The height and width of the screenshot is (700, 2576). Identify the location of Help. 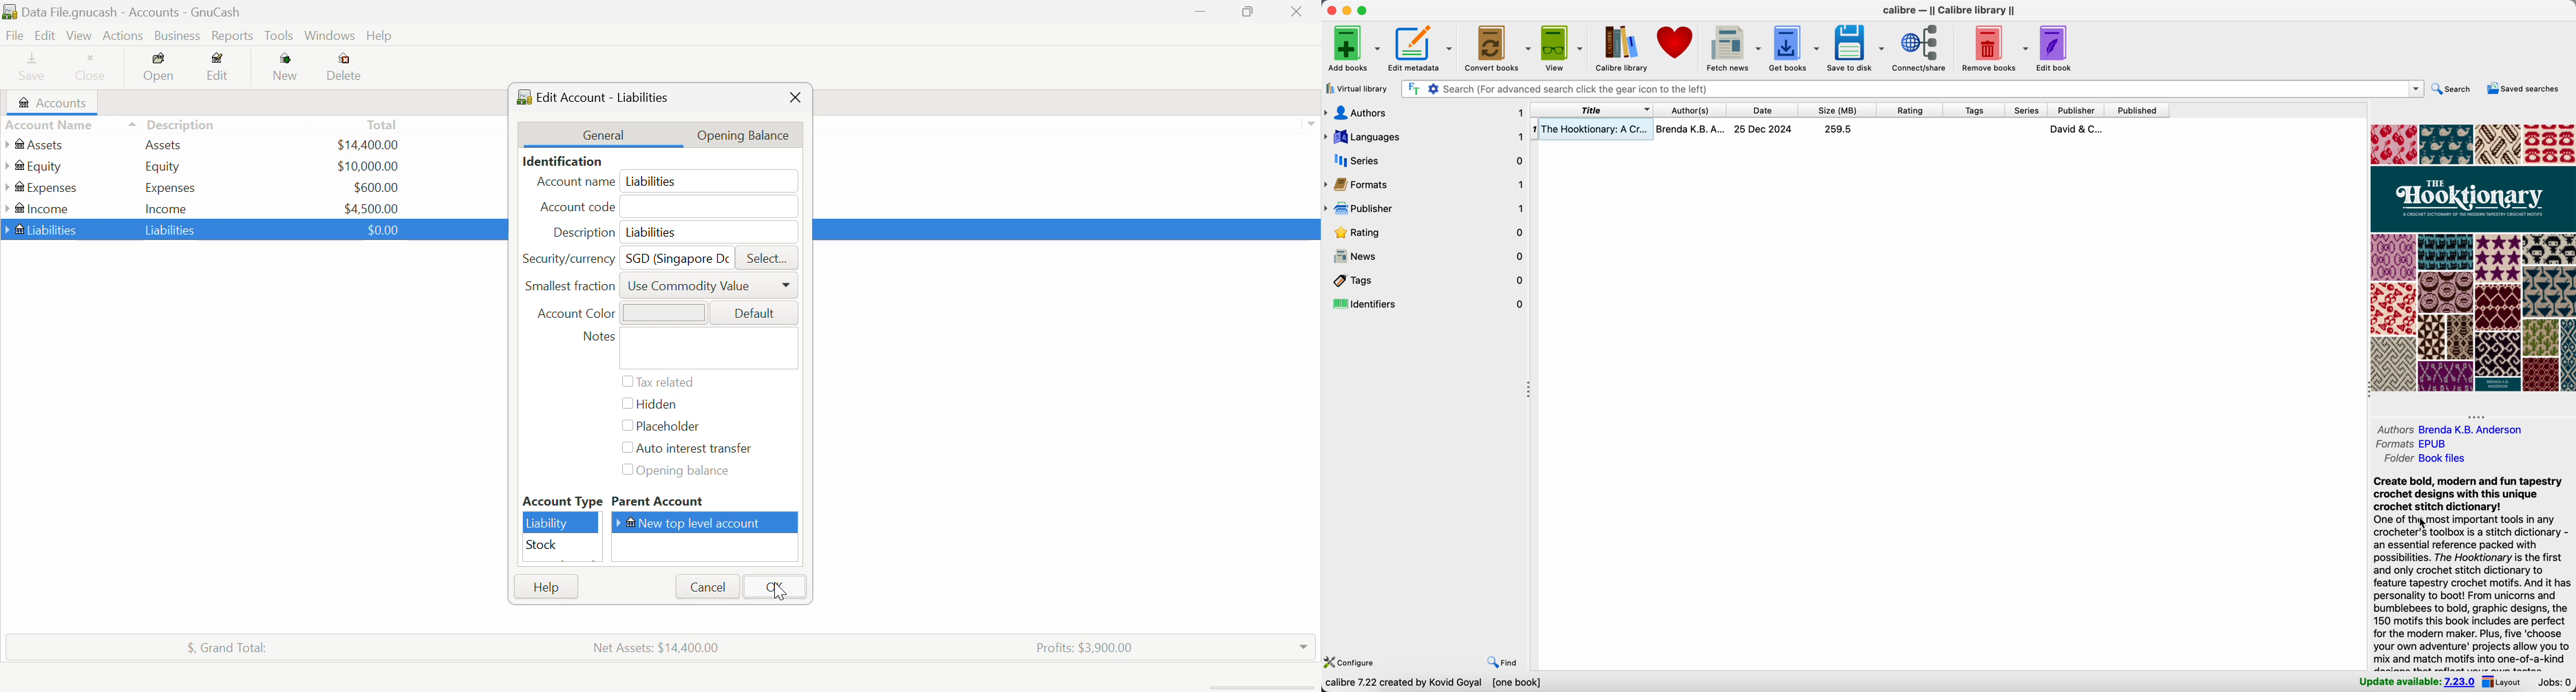
(546, 587).